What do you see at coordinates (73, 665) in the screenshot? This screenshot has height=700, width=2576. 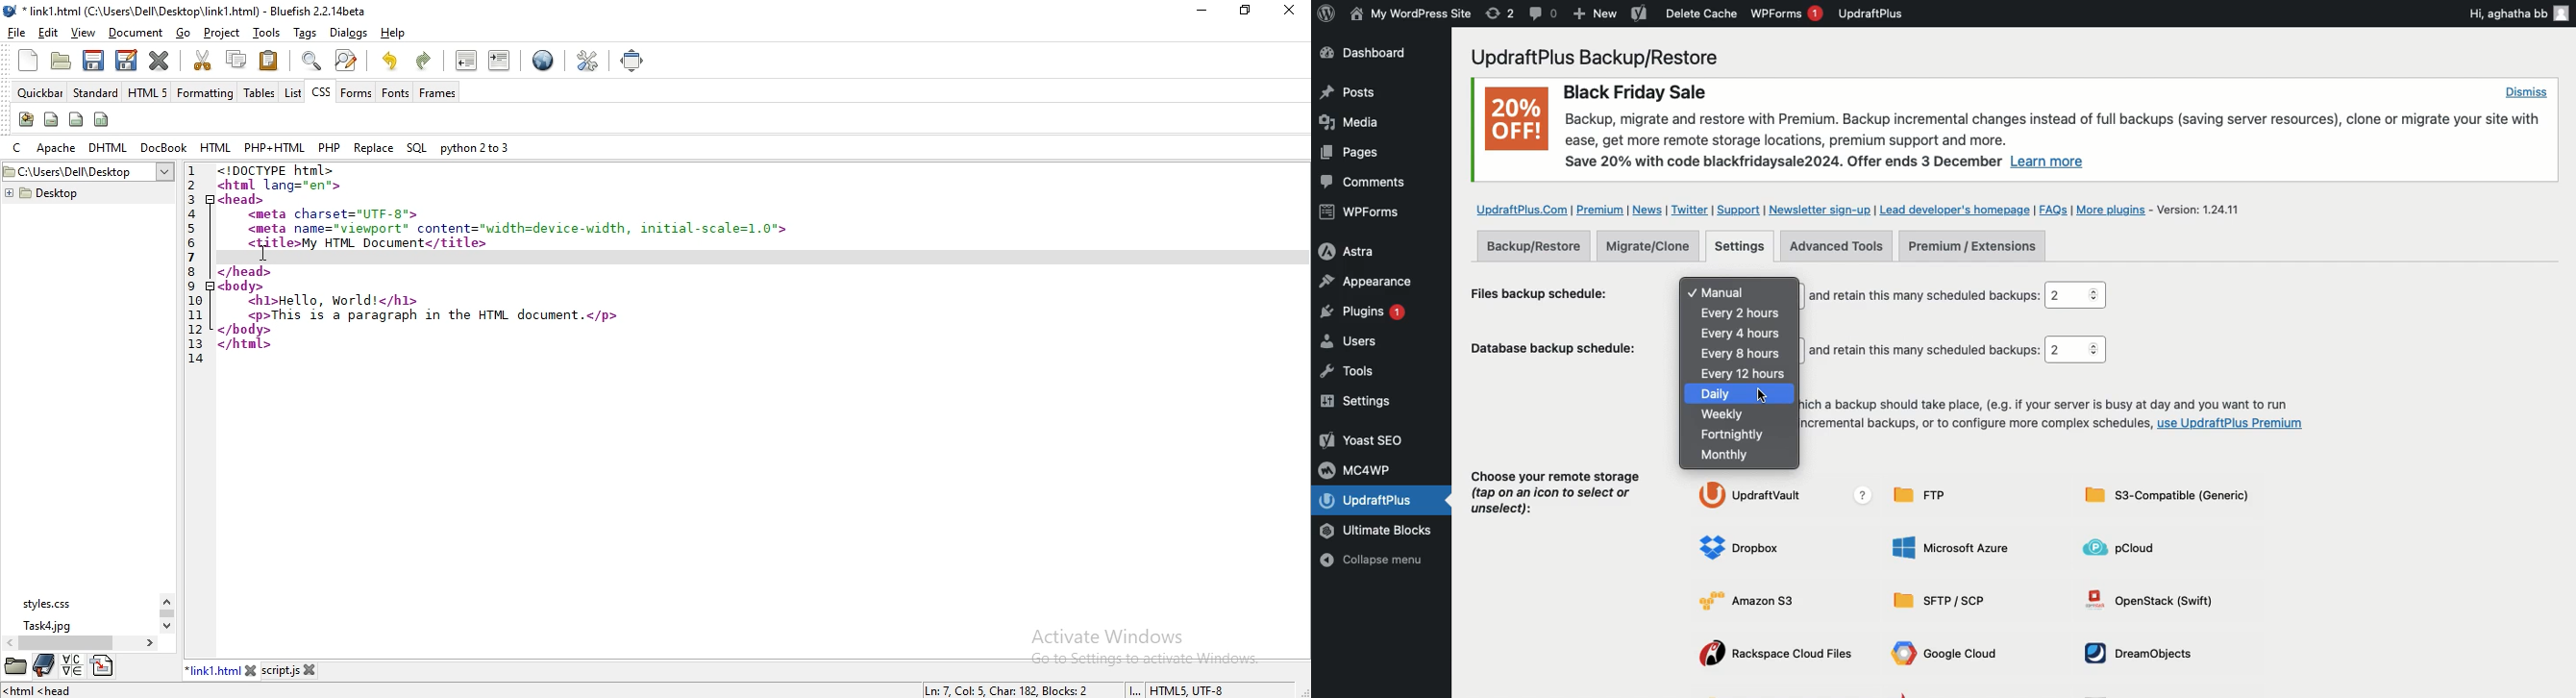 I see `language` at bounding box center [73, 665].